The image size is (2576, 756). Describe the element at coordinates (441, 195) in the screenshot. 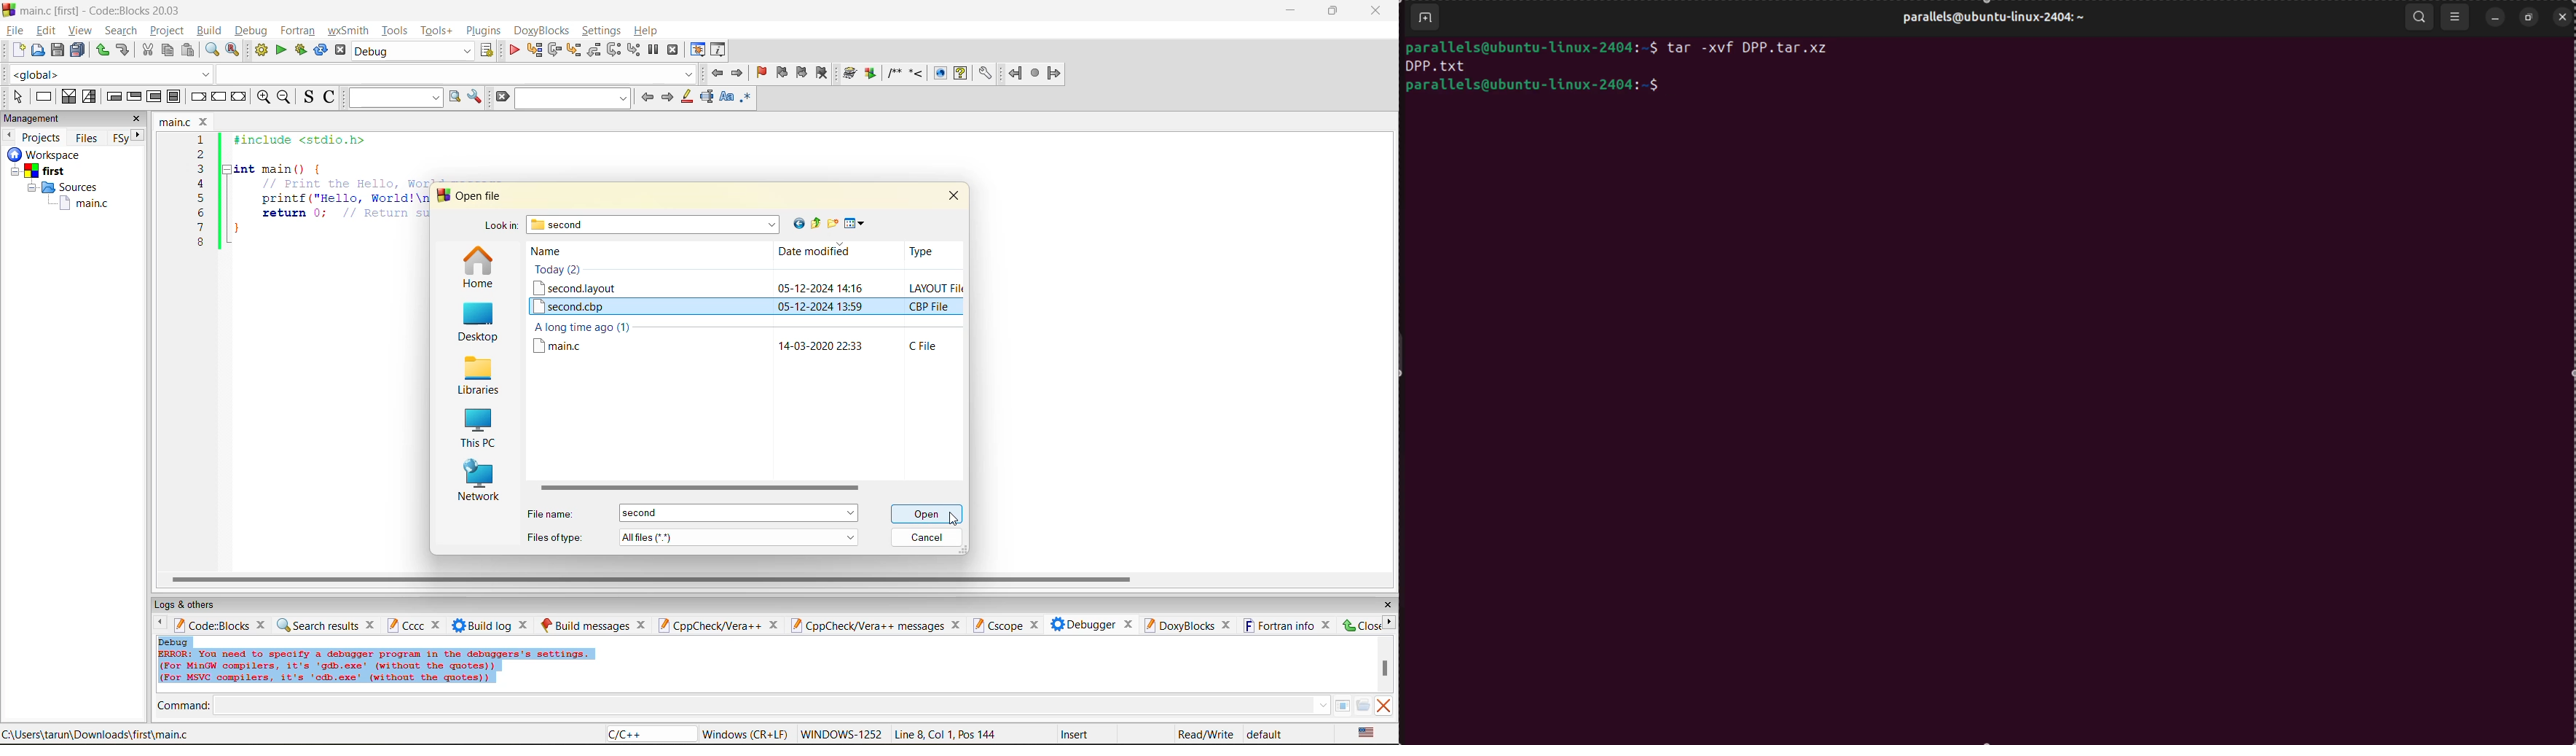

I see `logo` at that location.